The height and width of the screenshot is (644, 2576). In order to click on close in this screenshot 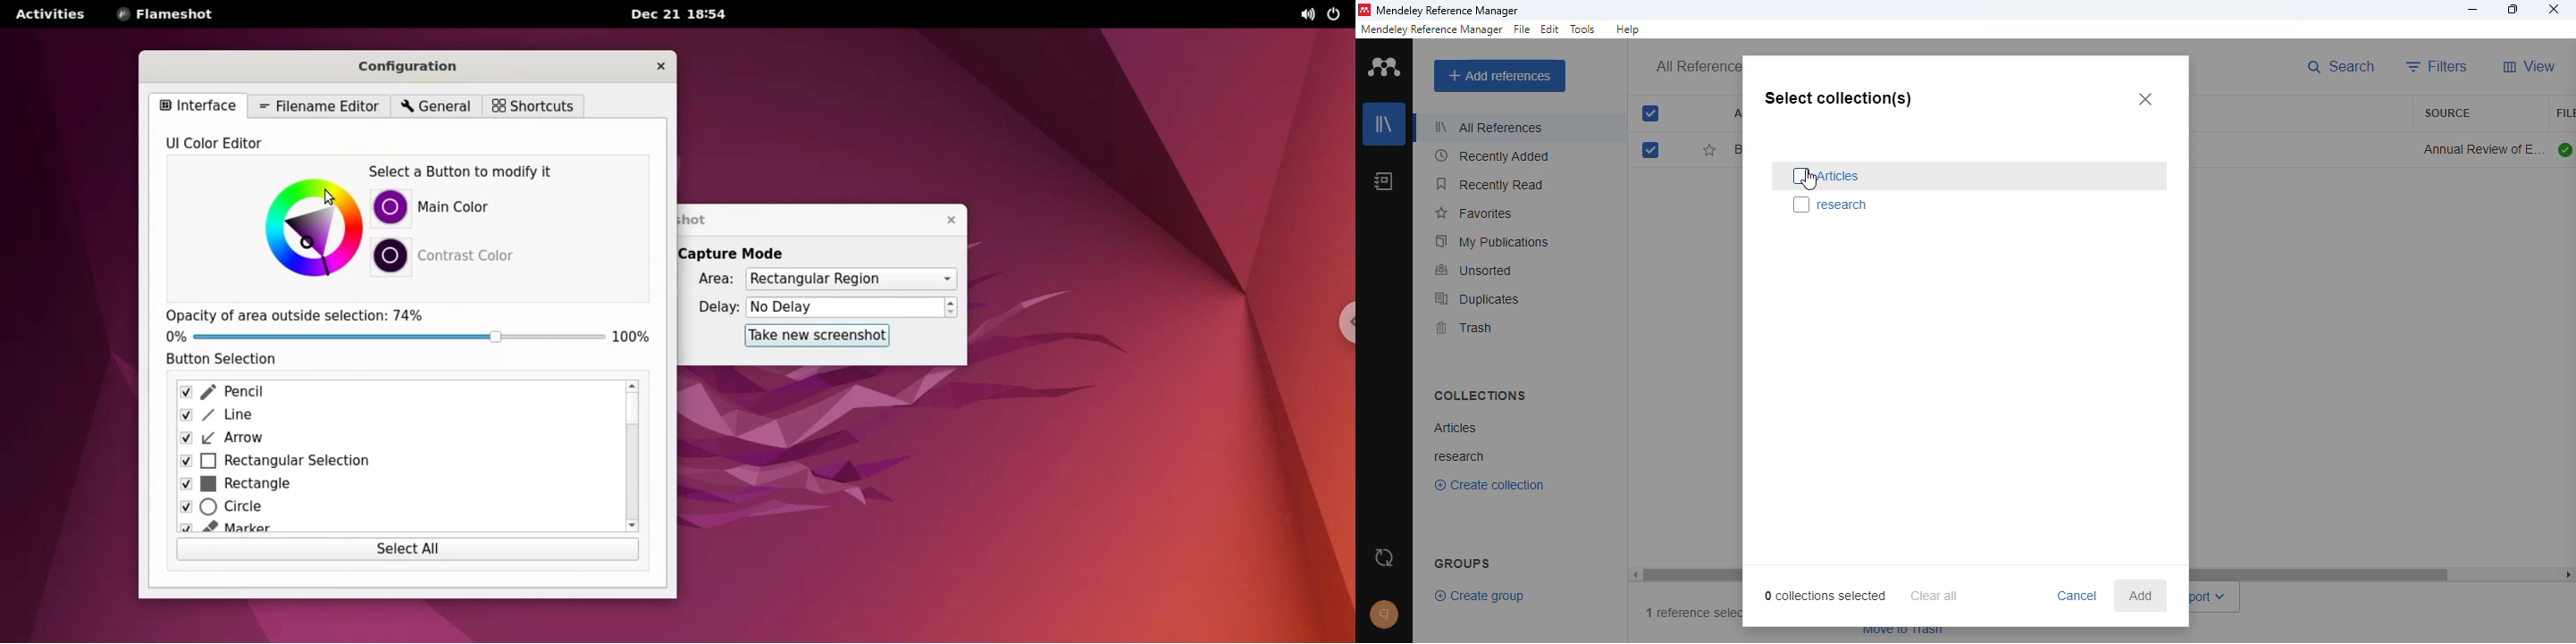, I will do `click(2555, 9)`.